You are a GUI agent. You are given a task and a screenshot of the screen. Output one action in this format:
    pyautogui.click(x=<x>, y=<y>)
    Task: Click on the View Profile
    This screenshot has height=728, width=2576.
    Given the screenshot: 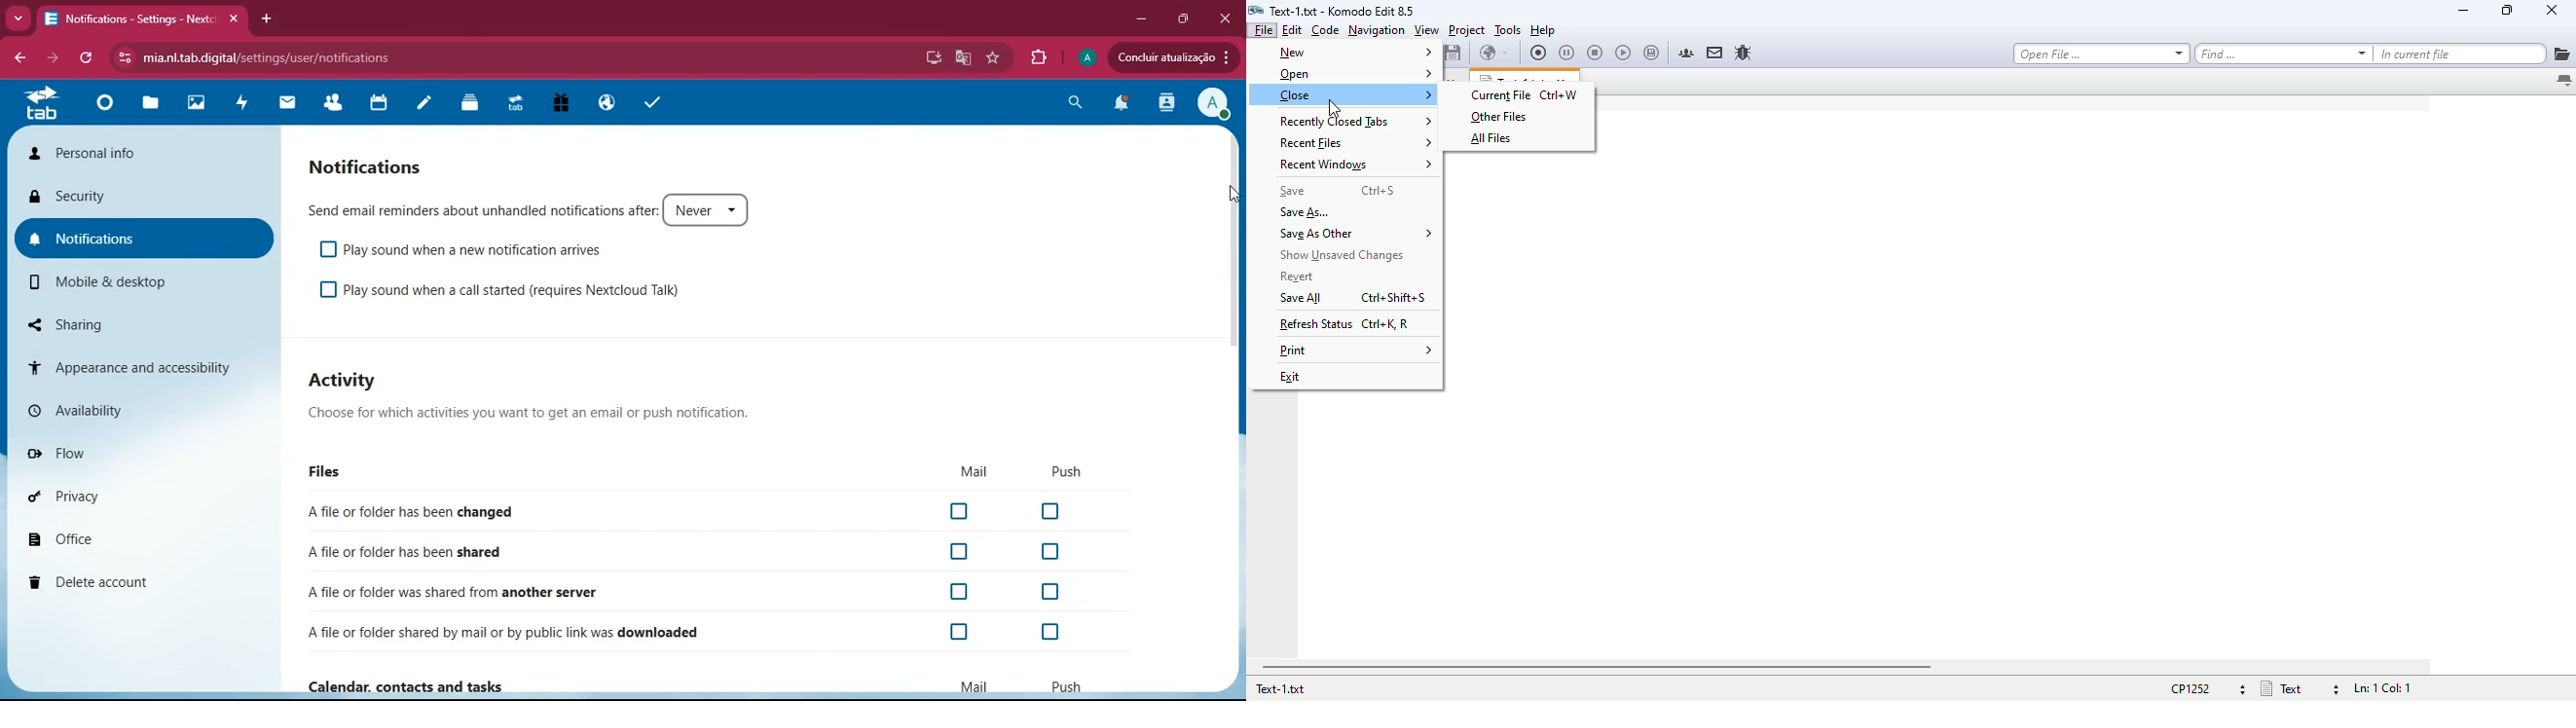 What is the action you would take?
    pyautogui.click(x=1215, y=104)
    